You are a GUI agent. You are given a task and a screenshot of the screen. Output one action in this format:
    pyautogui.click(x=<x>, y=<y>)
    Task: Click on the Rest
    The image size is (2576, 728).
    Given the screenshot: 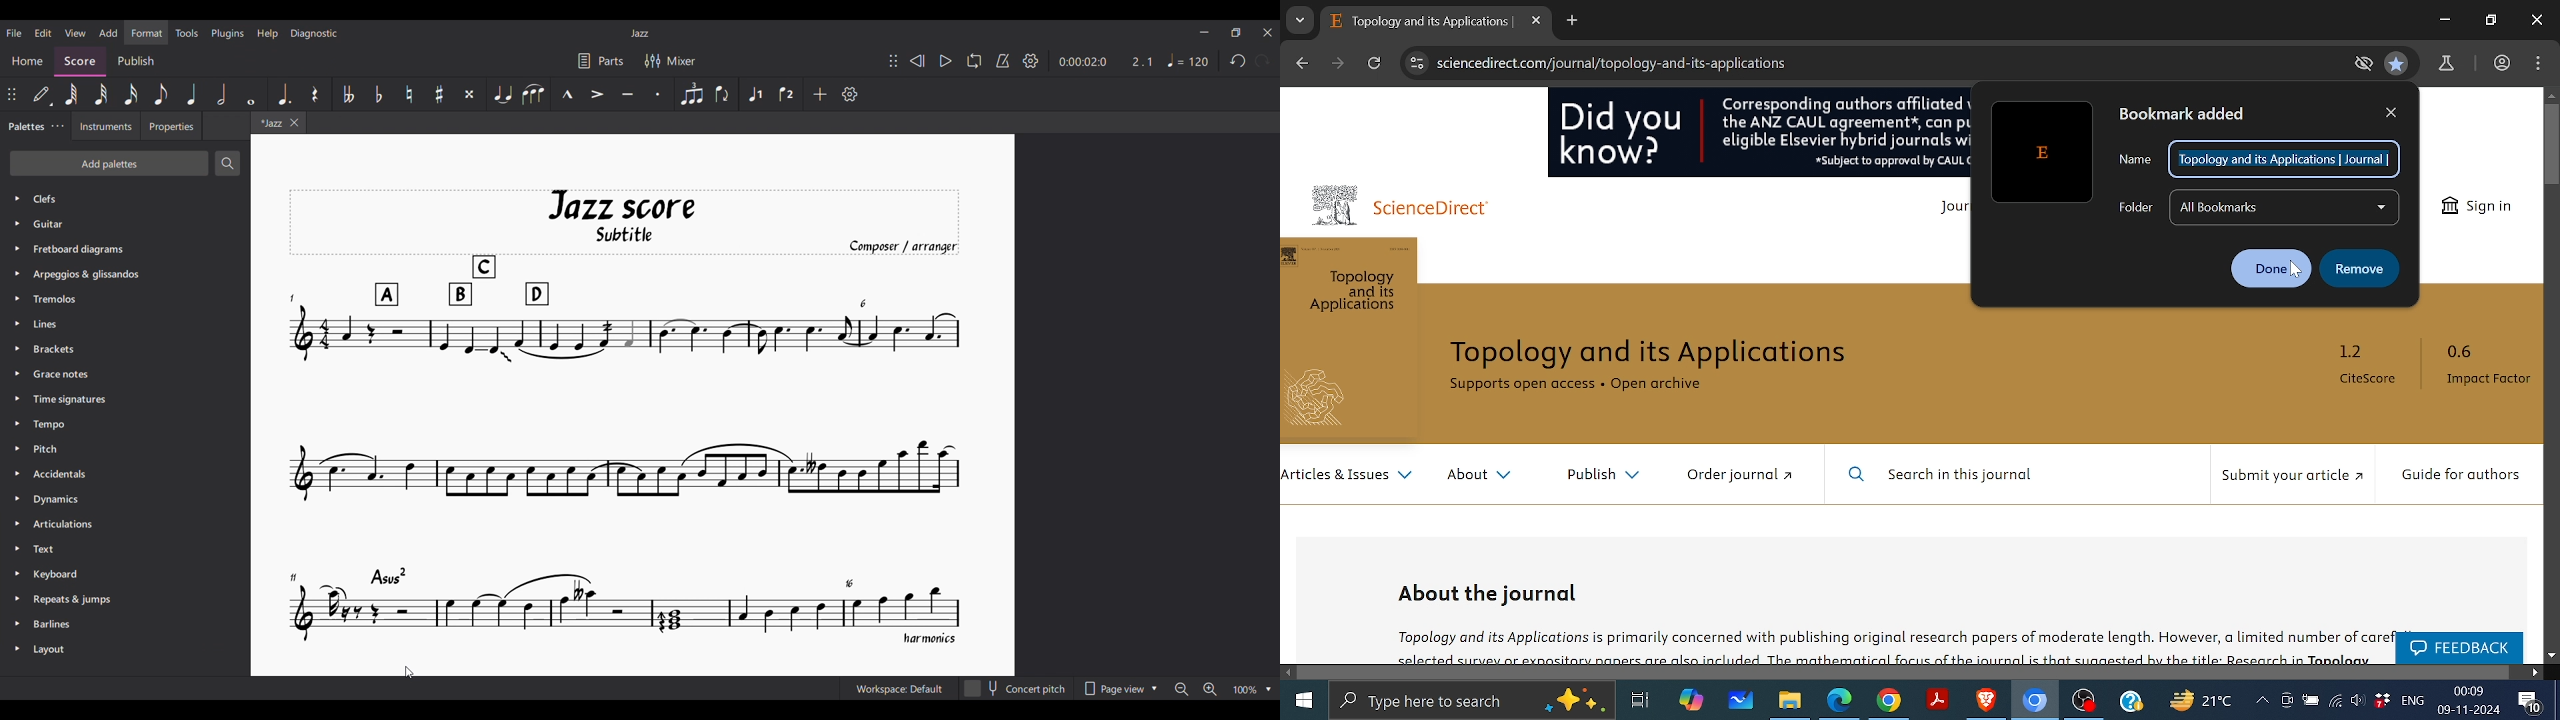 What is the action you would take?
    pyautogui.click(x=315, y=94)
    